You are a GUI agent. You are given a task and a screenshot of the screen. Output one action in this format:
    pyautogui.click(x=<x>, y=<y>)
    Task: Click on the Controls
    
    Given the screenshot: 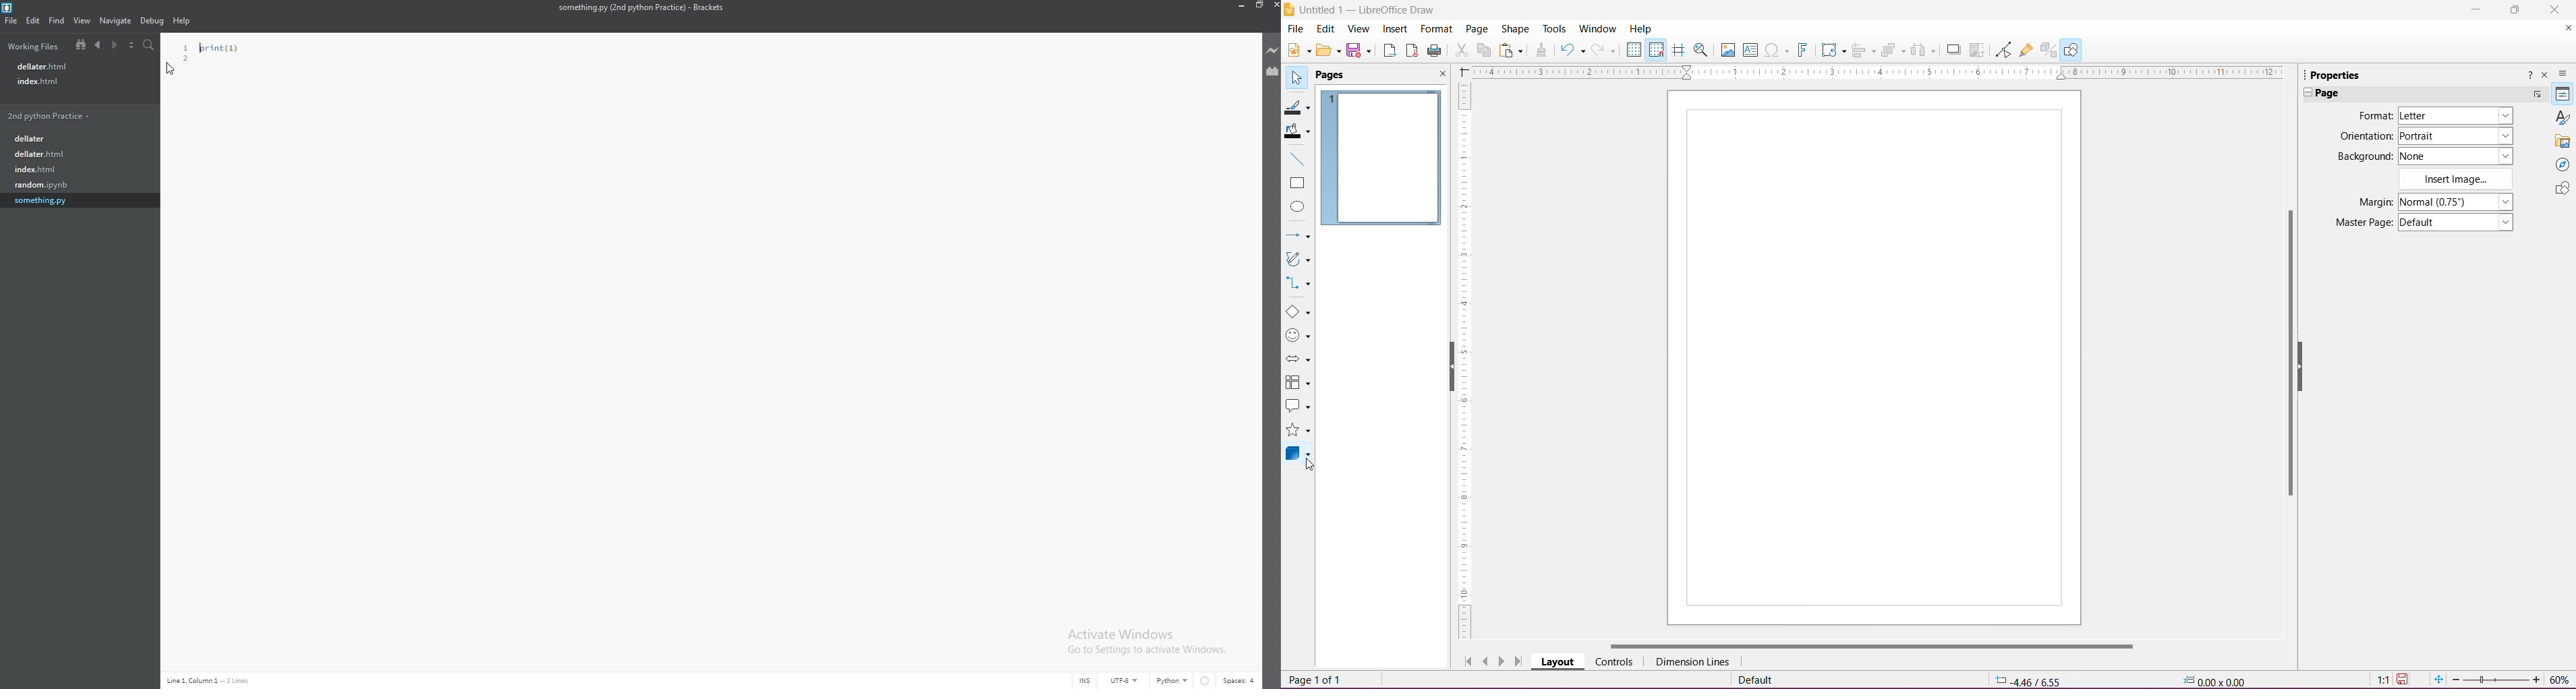 What is the action you would take?
    pyautogui.click(x=1613, y=662)
    